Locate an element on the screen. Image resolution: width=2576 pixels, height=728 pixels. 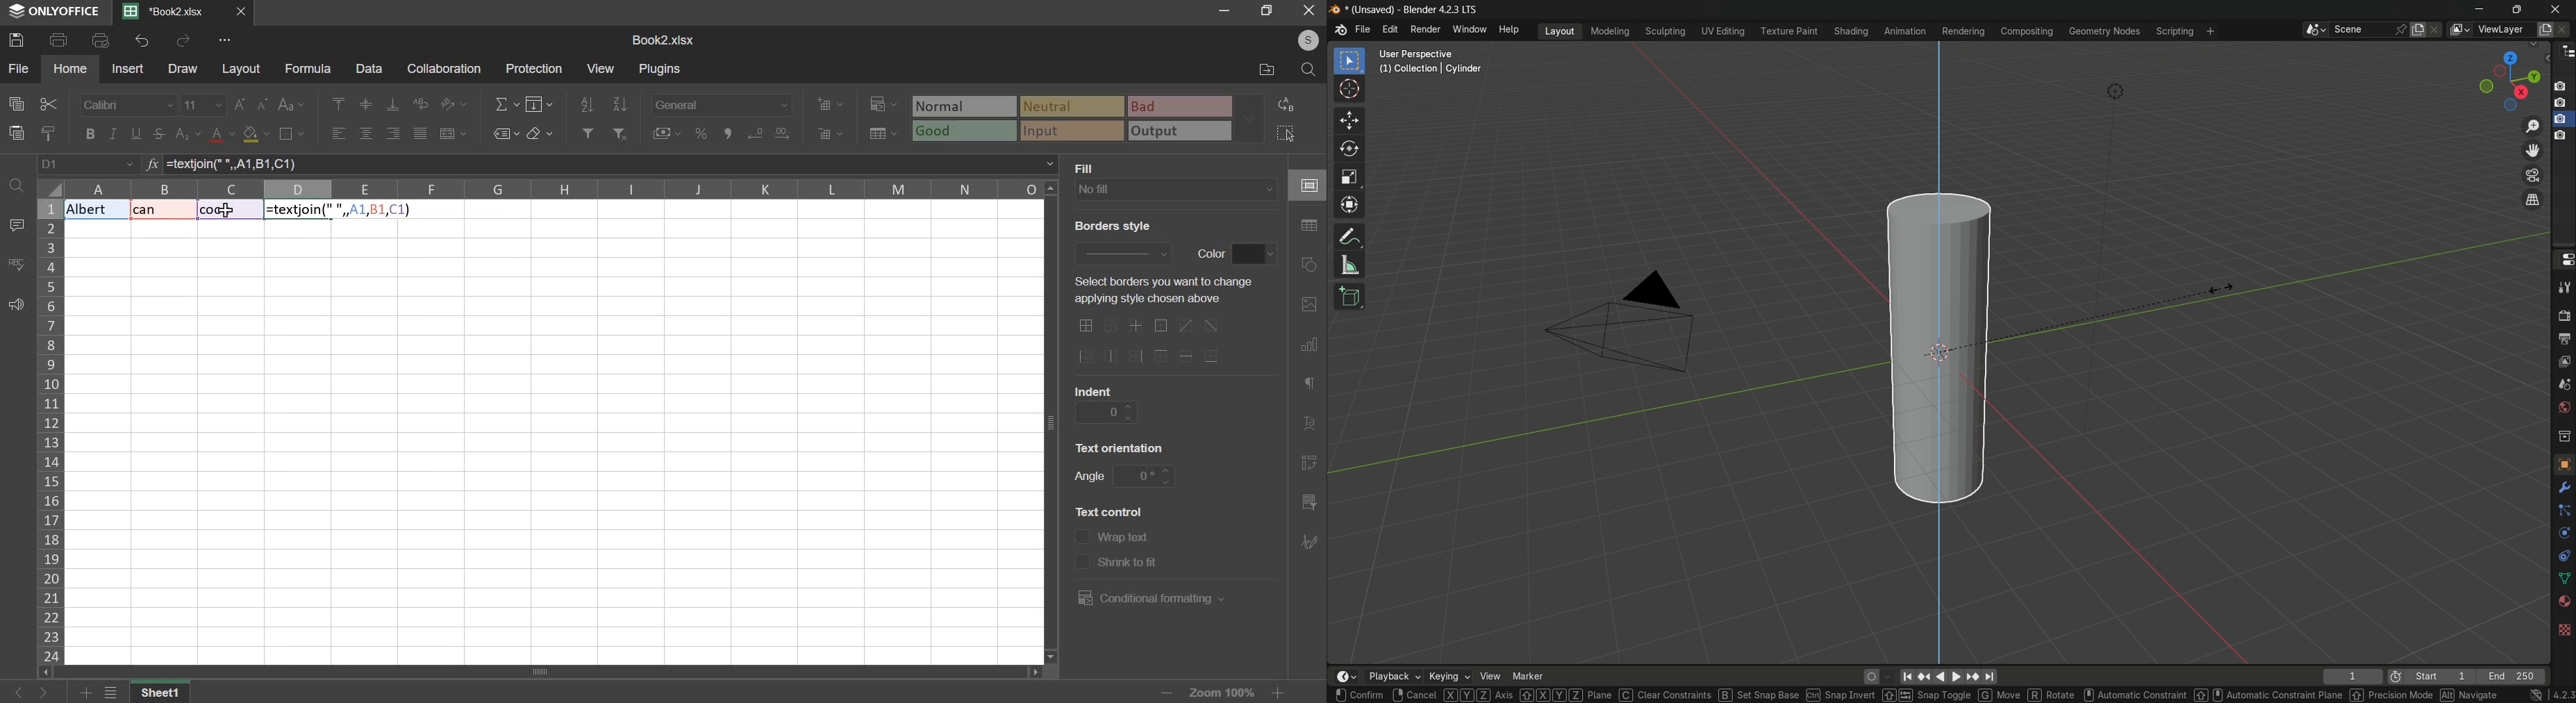
text is located at coordinates (1121, 447).